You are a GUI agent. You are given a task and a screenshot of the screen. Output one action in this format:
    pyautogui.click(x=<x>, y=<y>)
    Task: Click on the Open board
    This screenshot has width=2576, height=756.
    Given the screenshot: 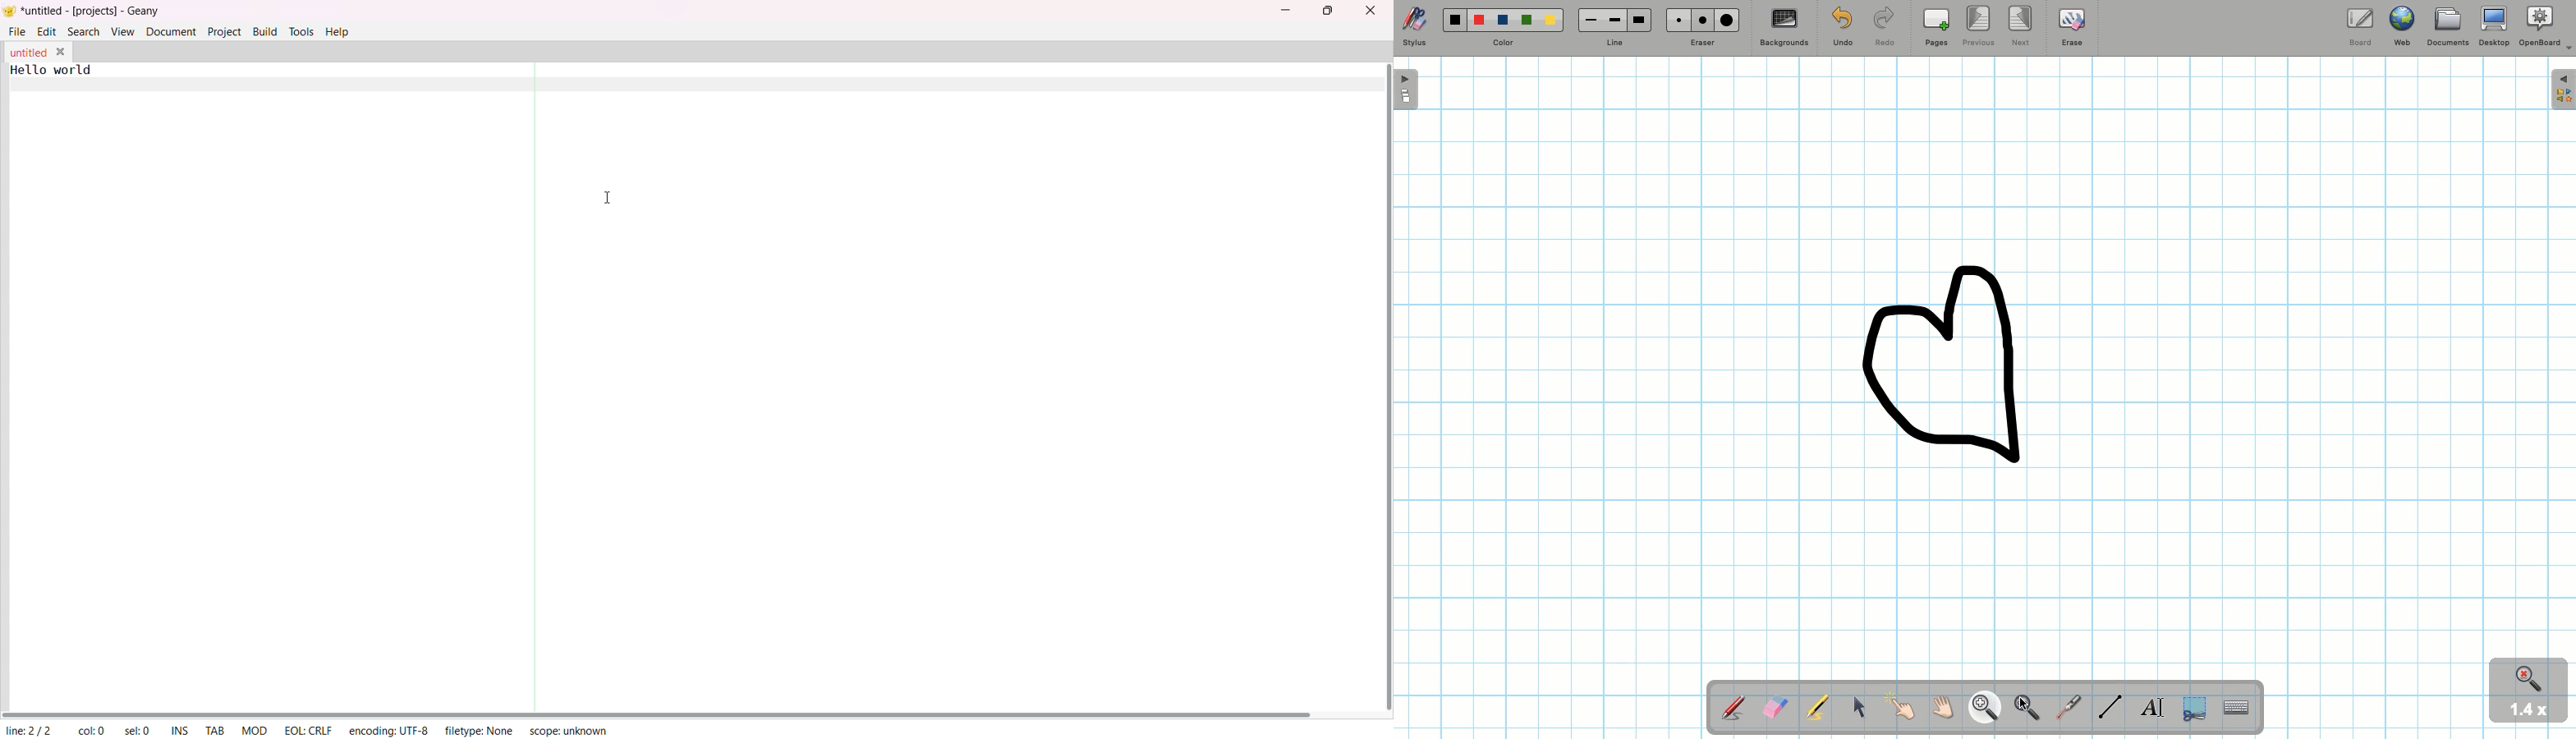 What is the action you would take?
    pyautogui.click(x=1407, y=91)
    